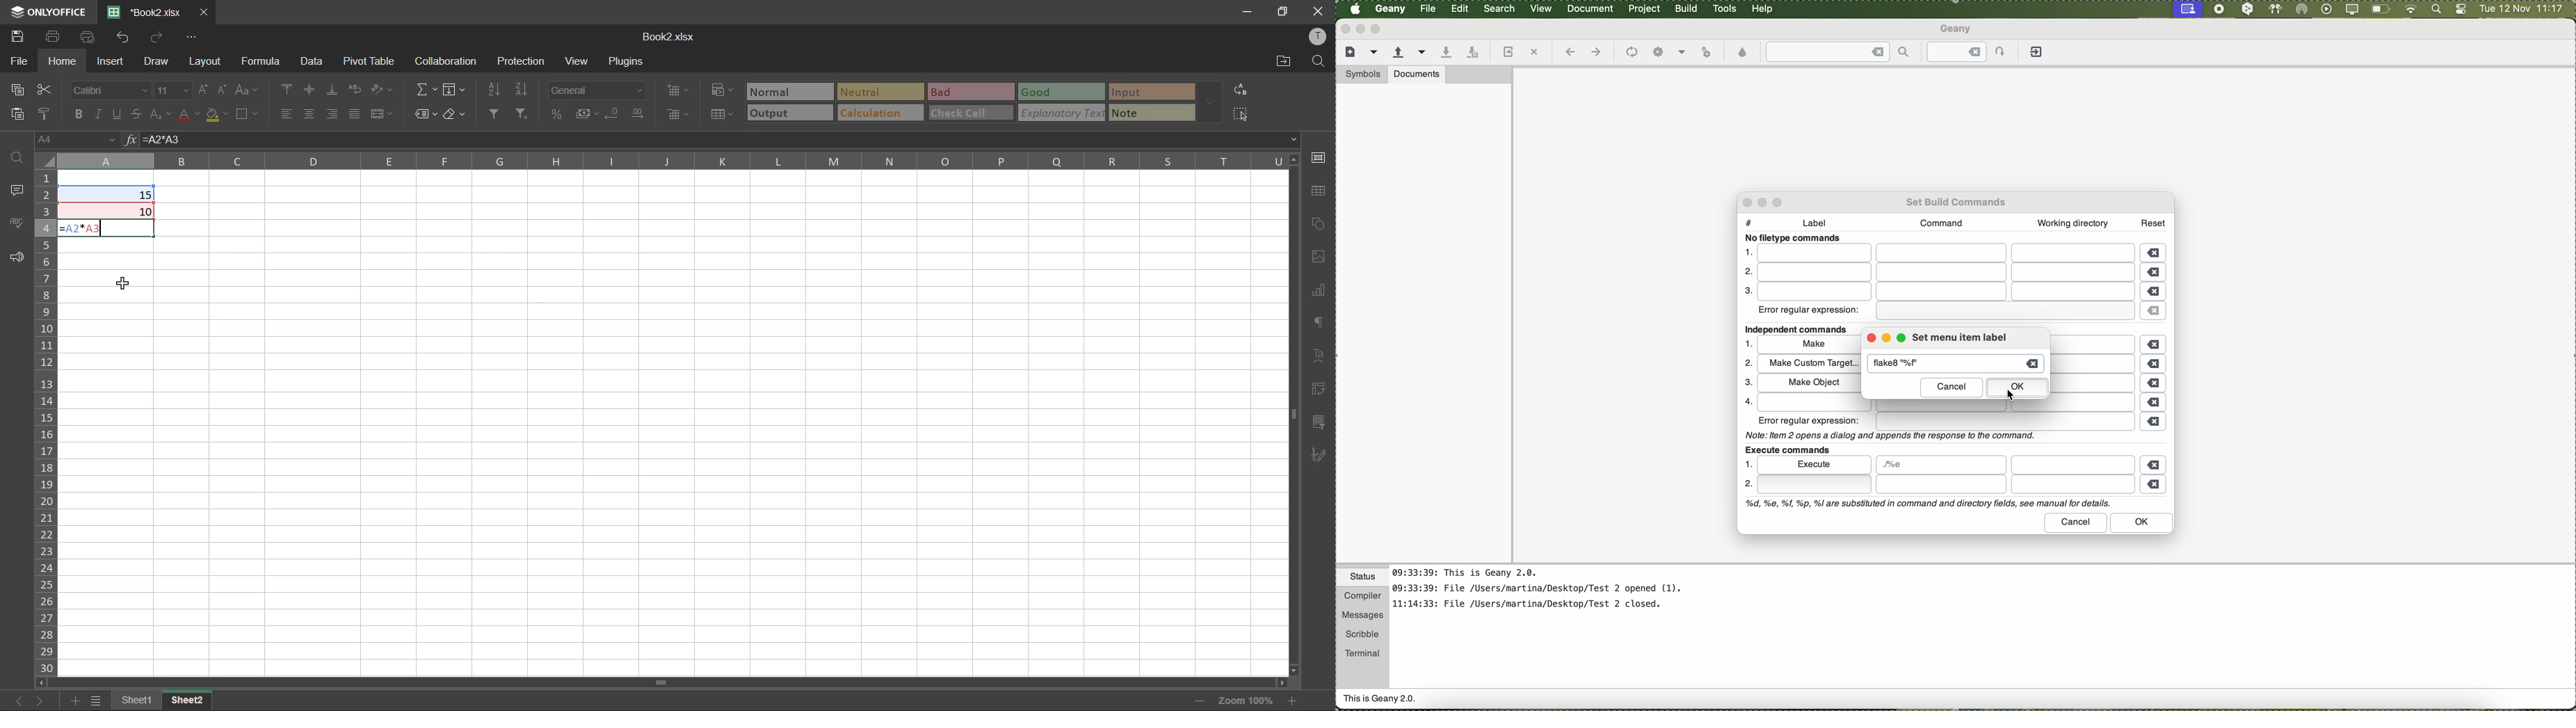 The image size is (2576, 728). Describe the element at coordinates (523, 115) in the screenshot. I see `clear filter` at that location.